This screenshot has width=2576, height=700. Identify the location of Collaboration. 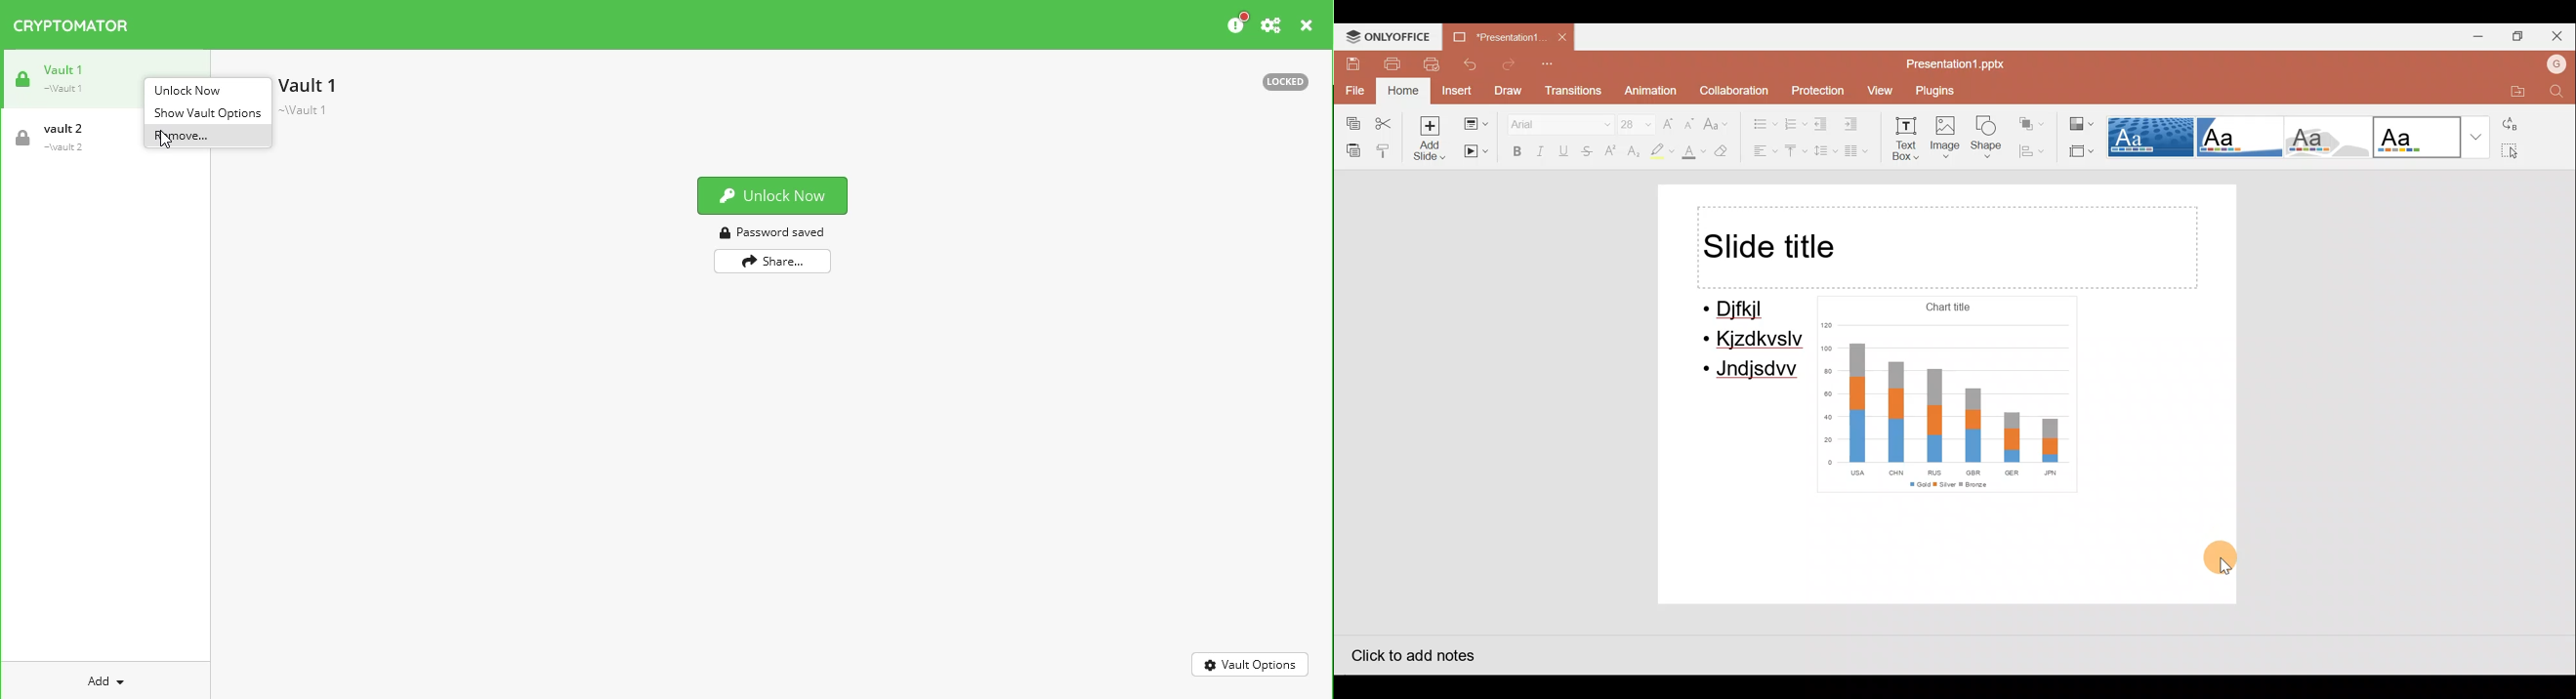
(1737, 89).